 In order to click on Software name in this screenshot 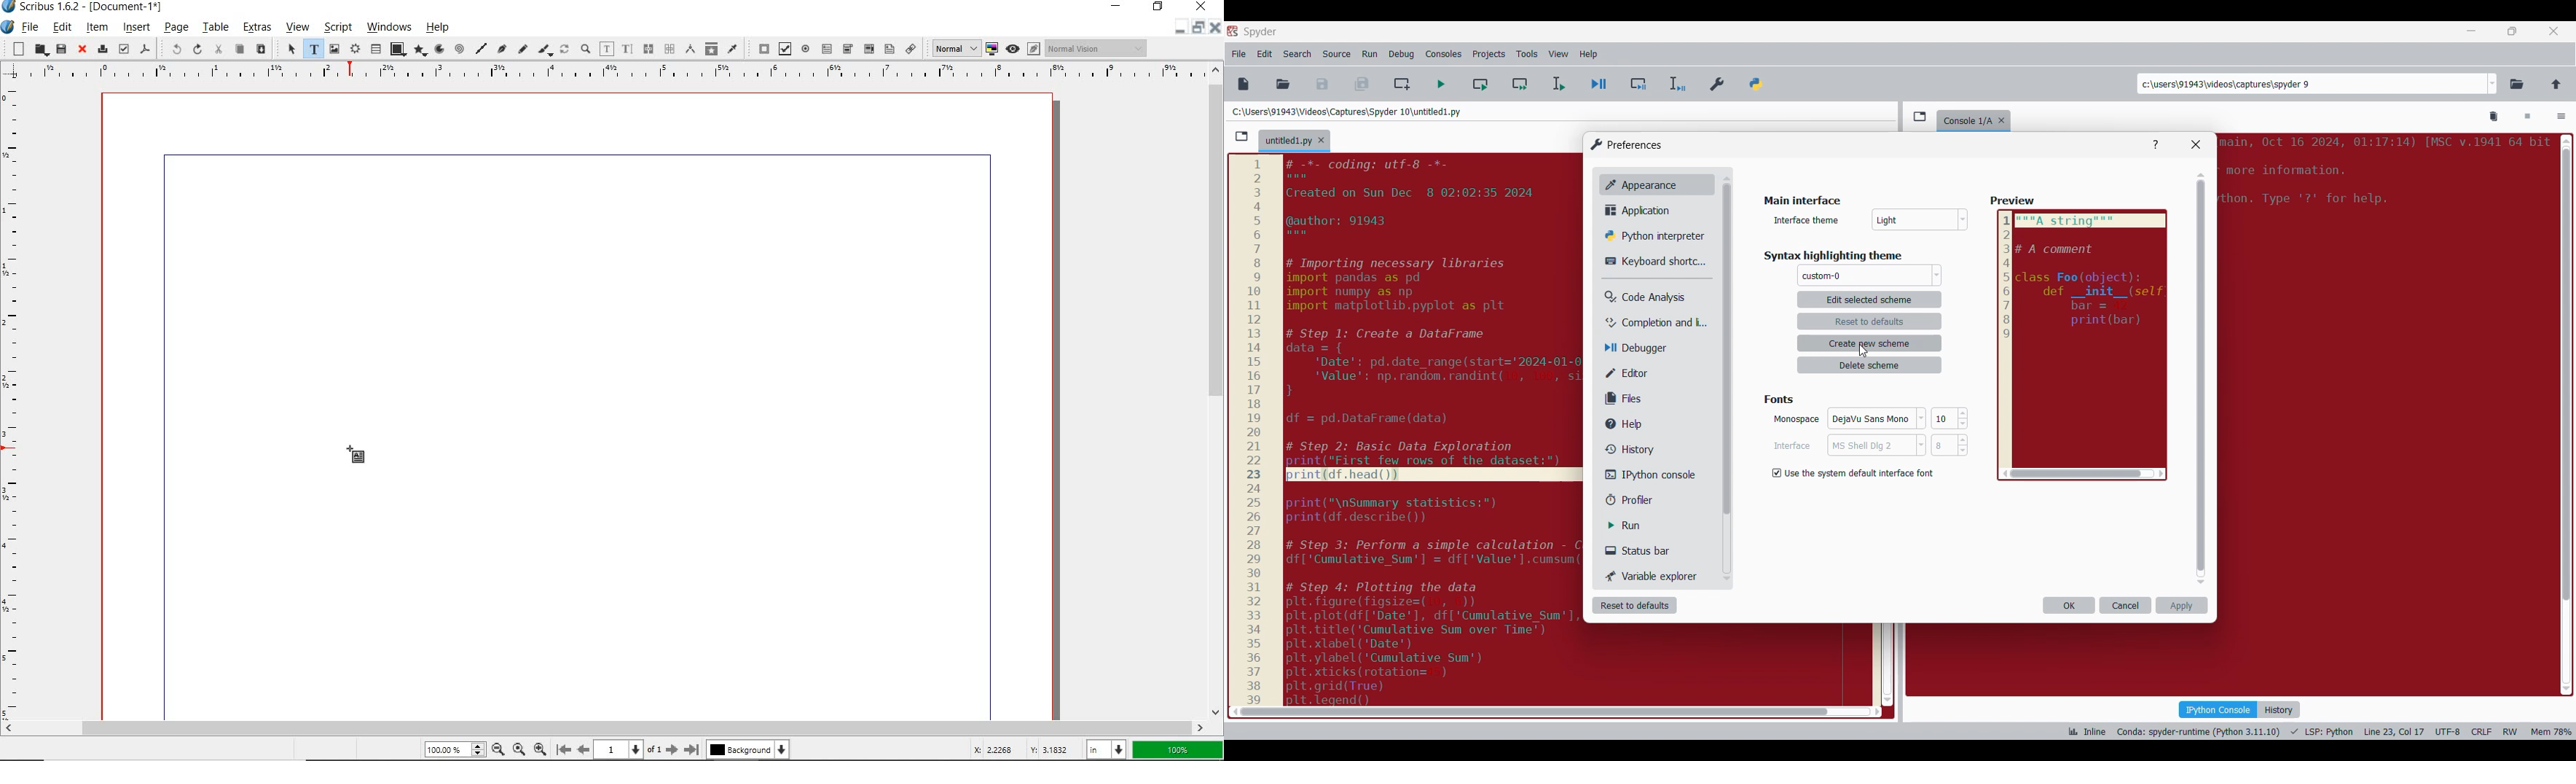, I will do `click(1261, 32)`.